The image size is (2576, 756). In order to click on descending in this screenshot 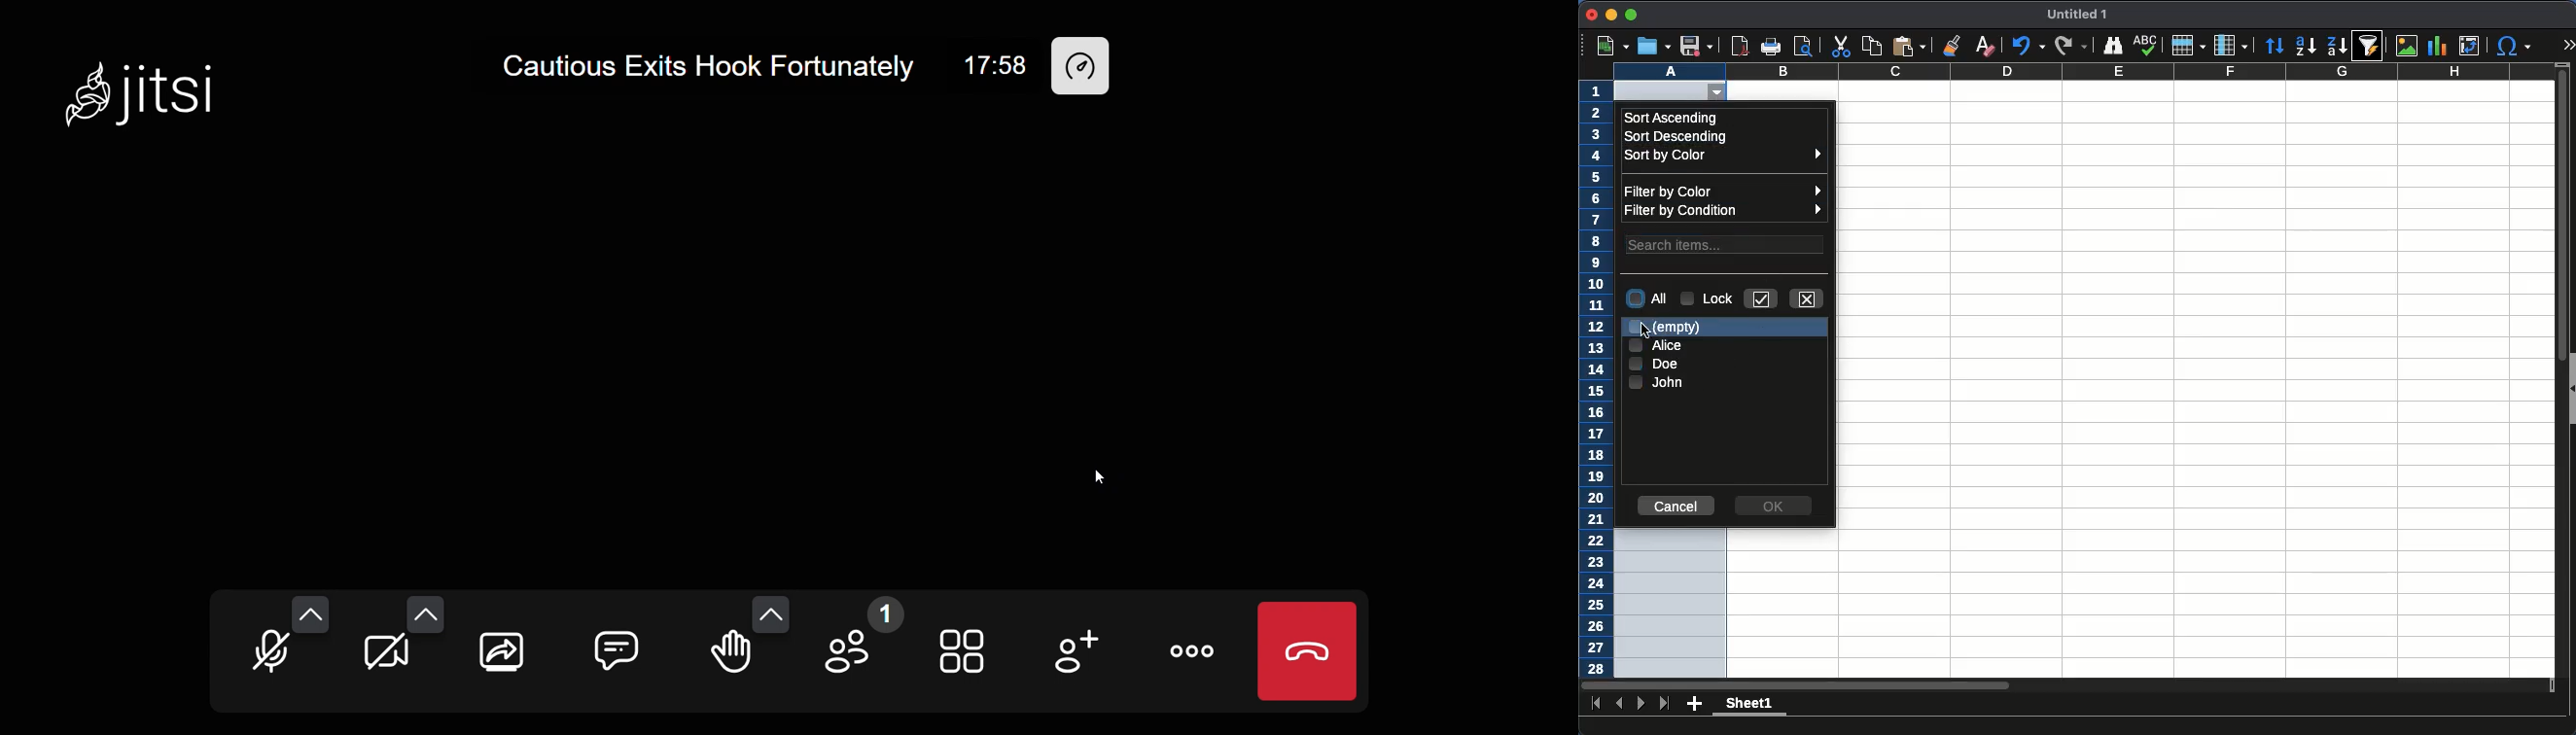, I will do `click(2338, 47)`.